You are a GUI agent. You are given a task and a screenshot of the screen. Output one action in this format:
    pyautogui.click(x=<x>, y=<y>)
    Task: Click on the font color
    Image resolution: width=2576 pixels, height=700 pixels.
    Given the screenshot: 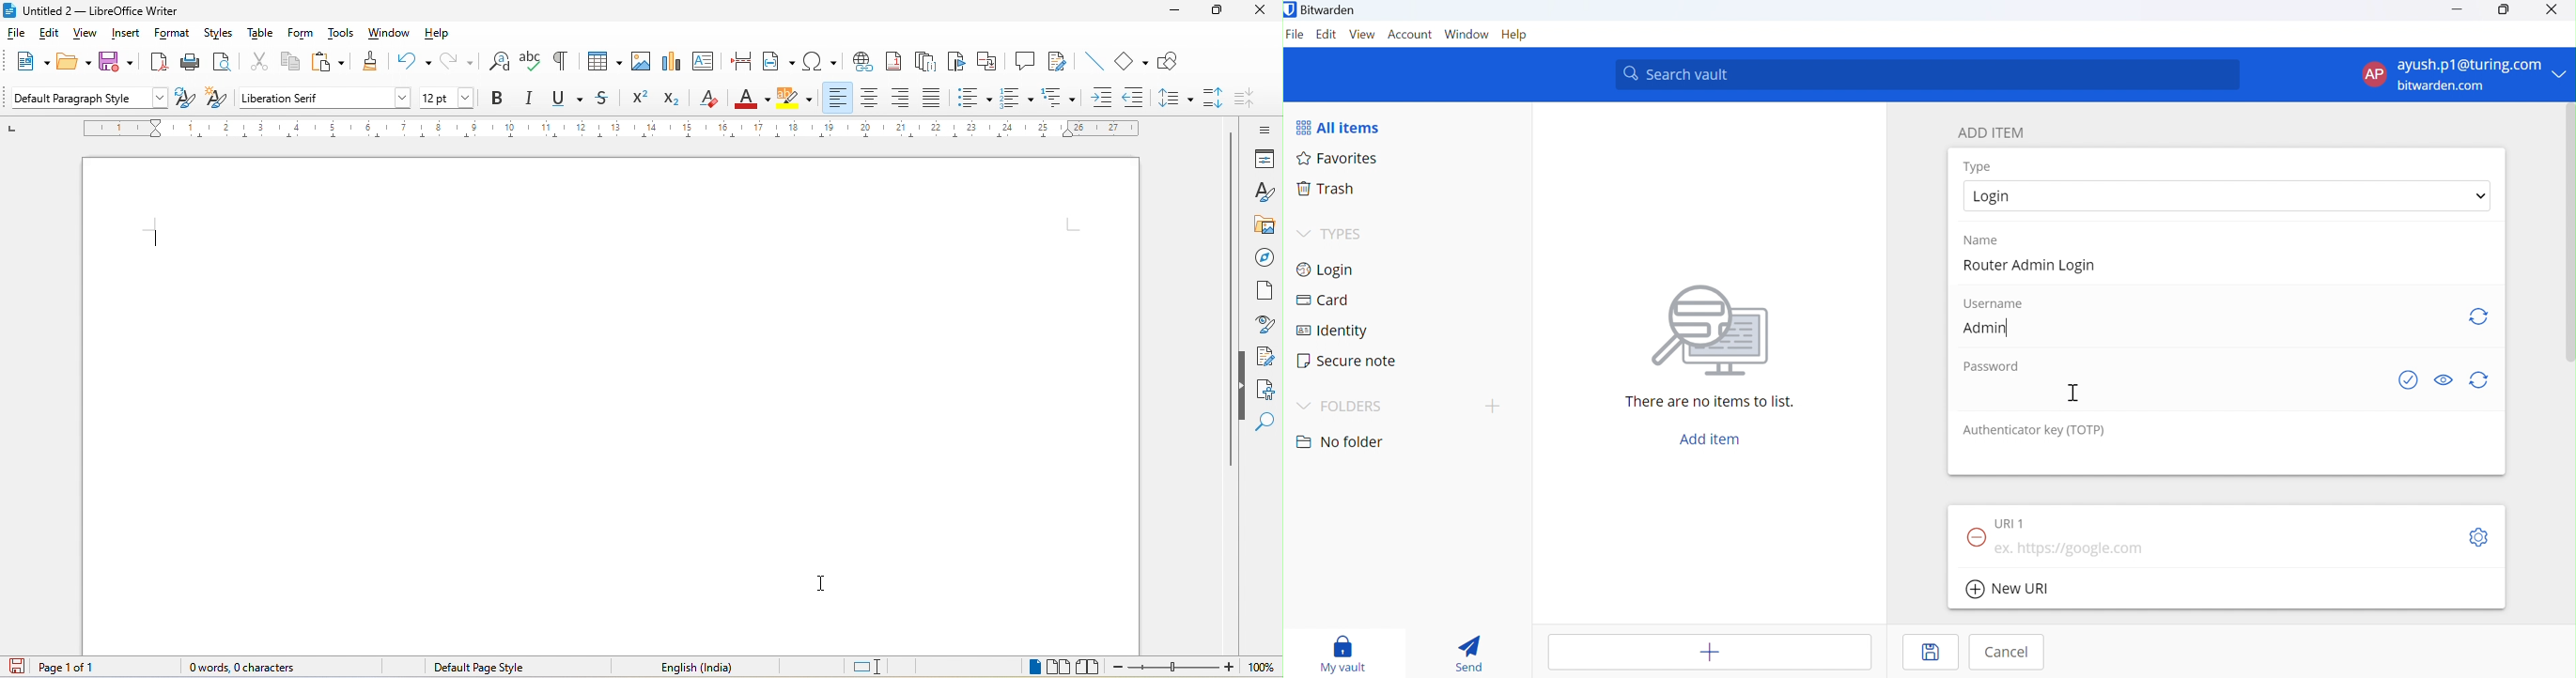 What is the action you would take?
    pyautogui.click(x=748, y=100)
    